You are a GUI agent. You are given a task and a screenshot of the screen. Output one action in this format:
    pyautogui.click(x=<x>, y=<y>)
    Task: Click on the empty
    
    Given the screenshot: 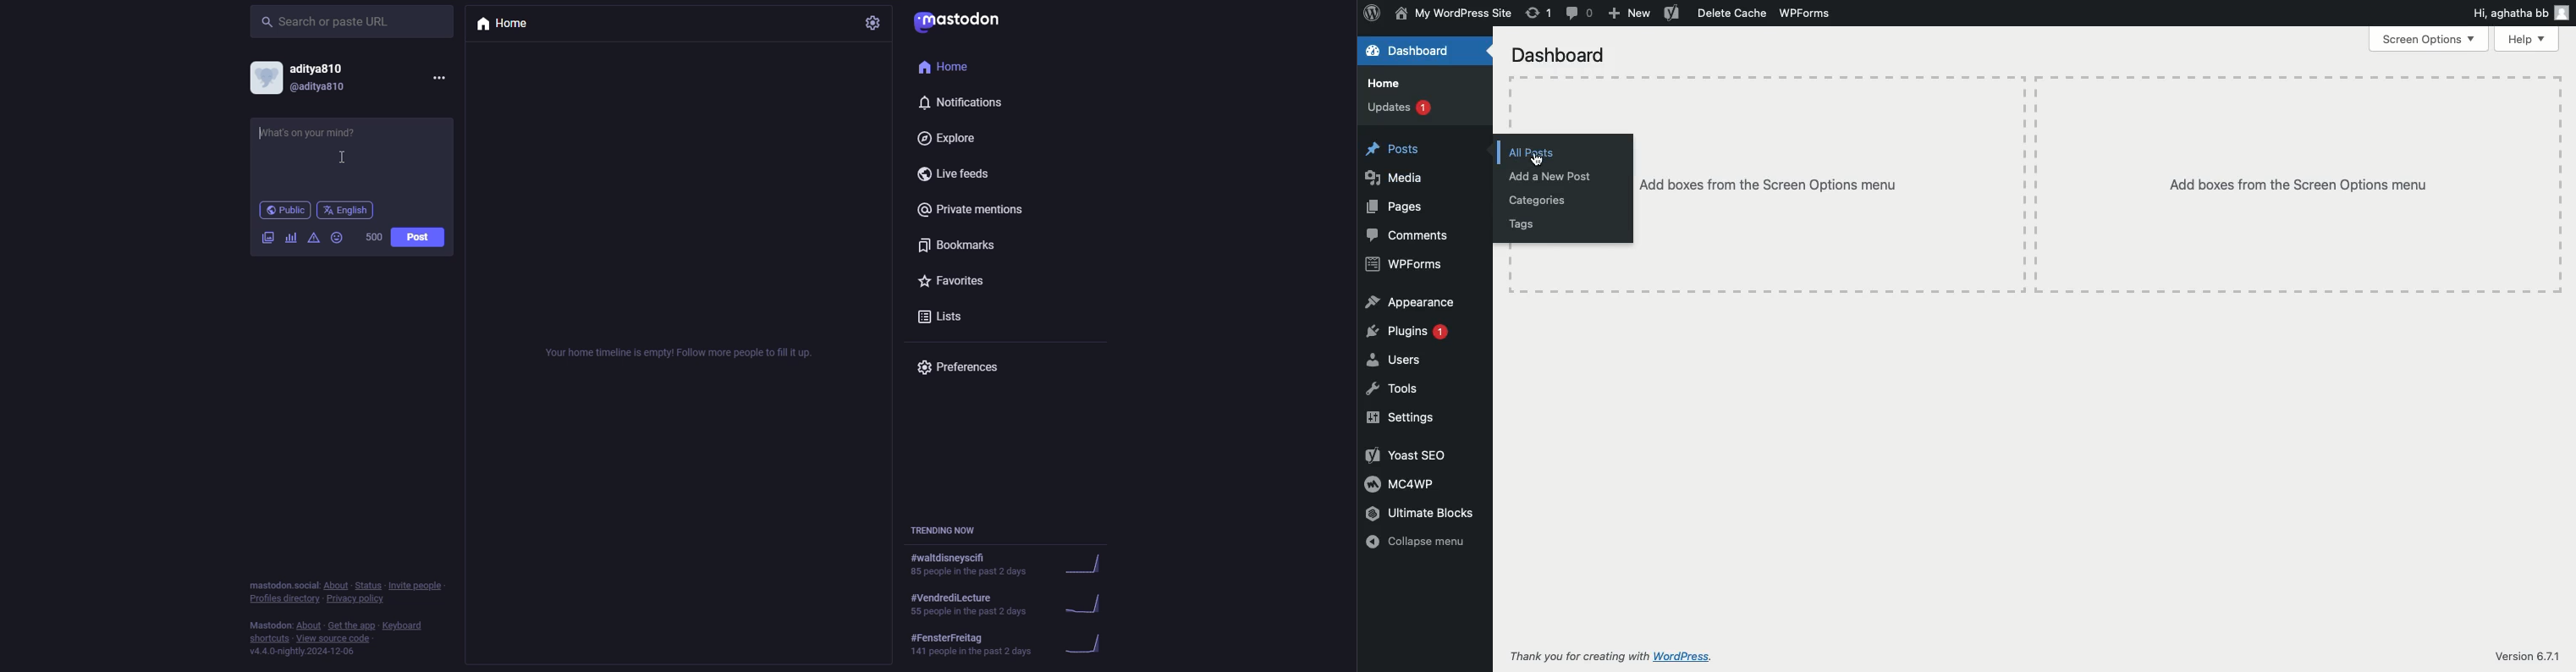 What is the action you would take?
    pyautogui.click(x=680, y=350)
    